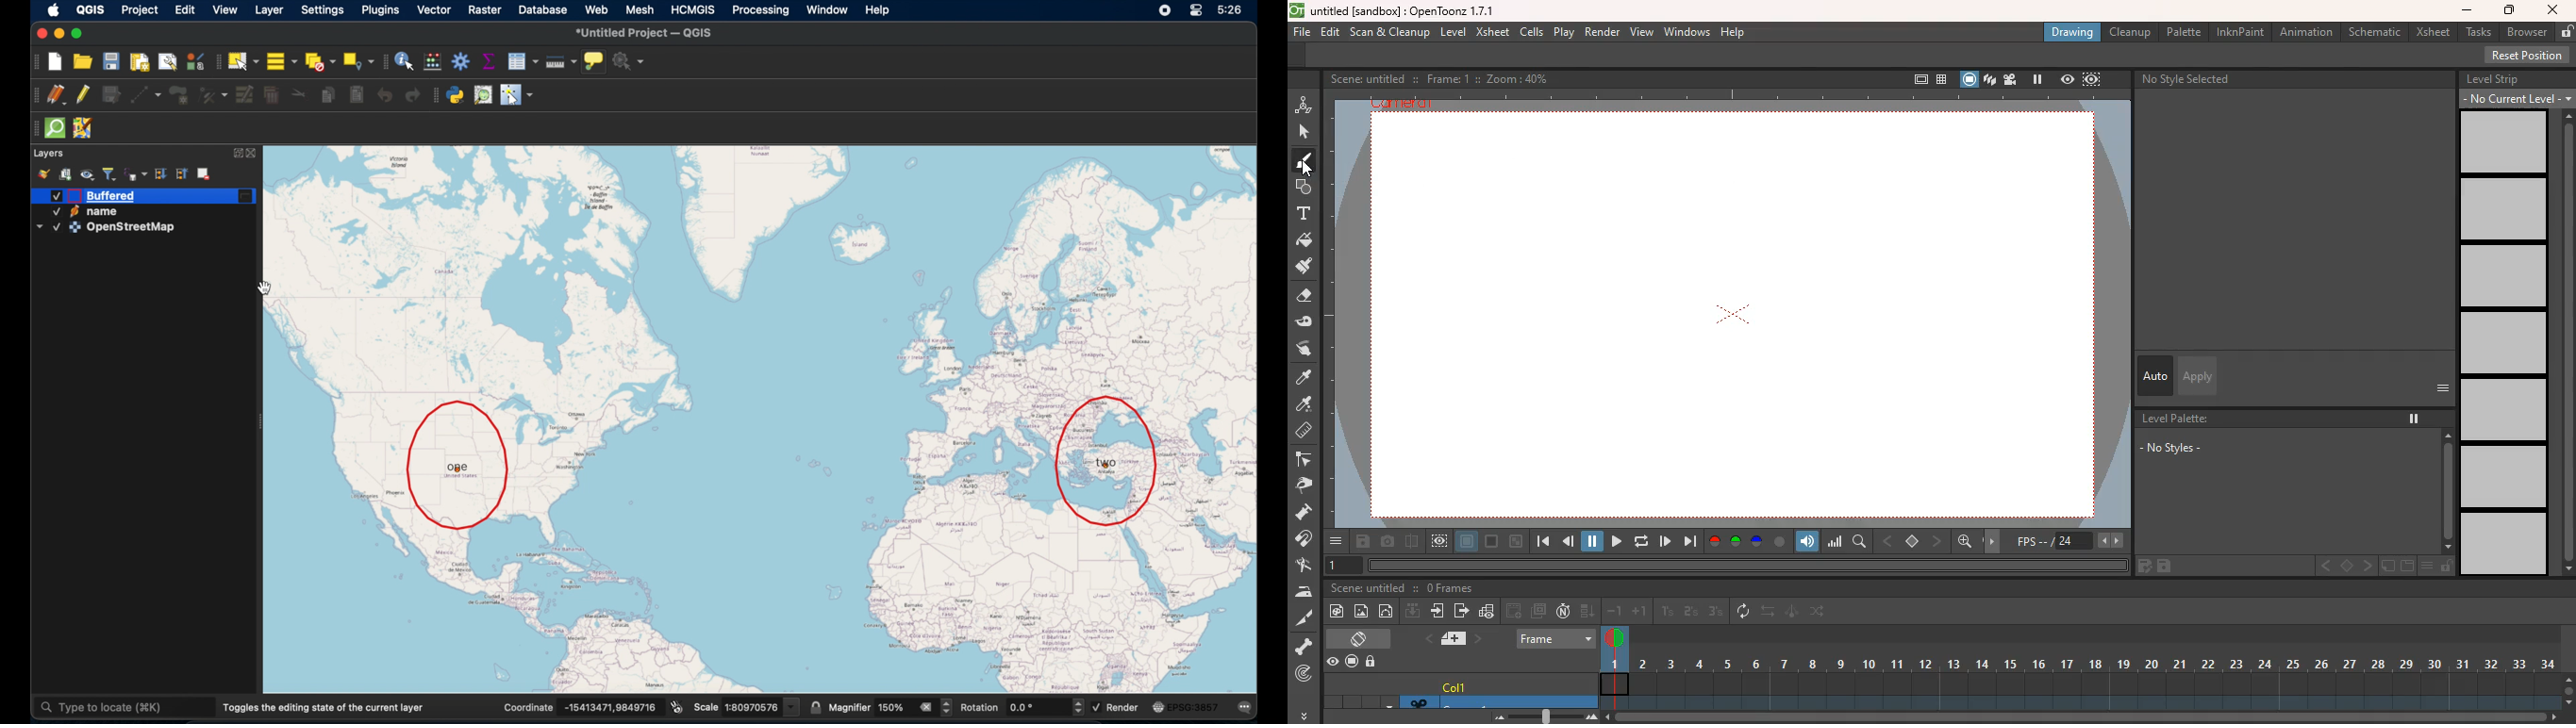 The width and height of the screenshot is (2576, 728). What do you see at coordinates (123, 709) in the screenshot?
I see `type to locate` at bounding box center [123, 709].